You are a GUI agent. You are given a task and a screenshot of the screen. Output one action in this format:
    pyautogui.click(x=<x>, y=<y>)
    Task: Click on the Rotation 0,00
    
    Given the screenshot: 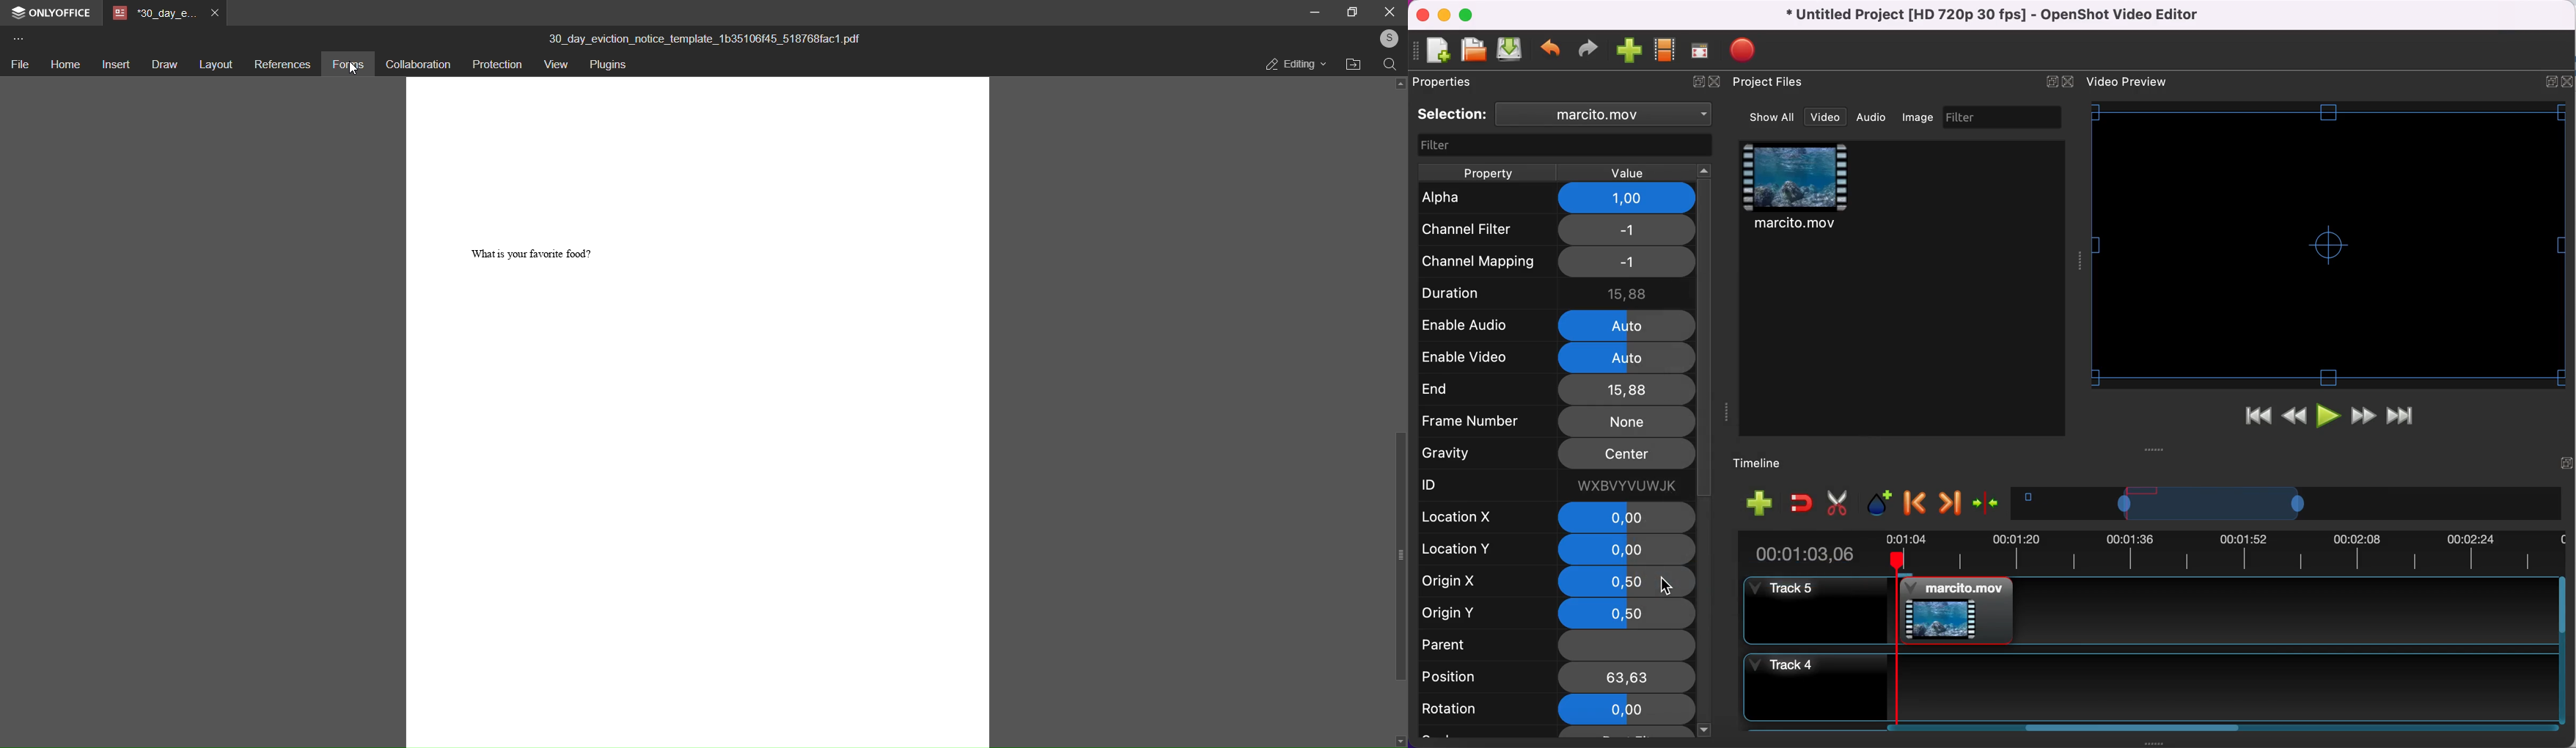 What is the action you would take?
    pyautogui.click(x=1554, y=708)
    